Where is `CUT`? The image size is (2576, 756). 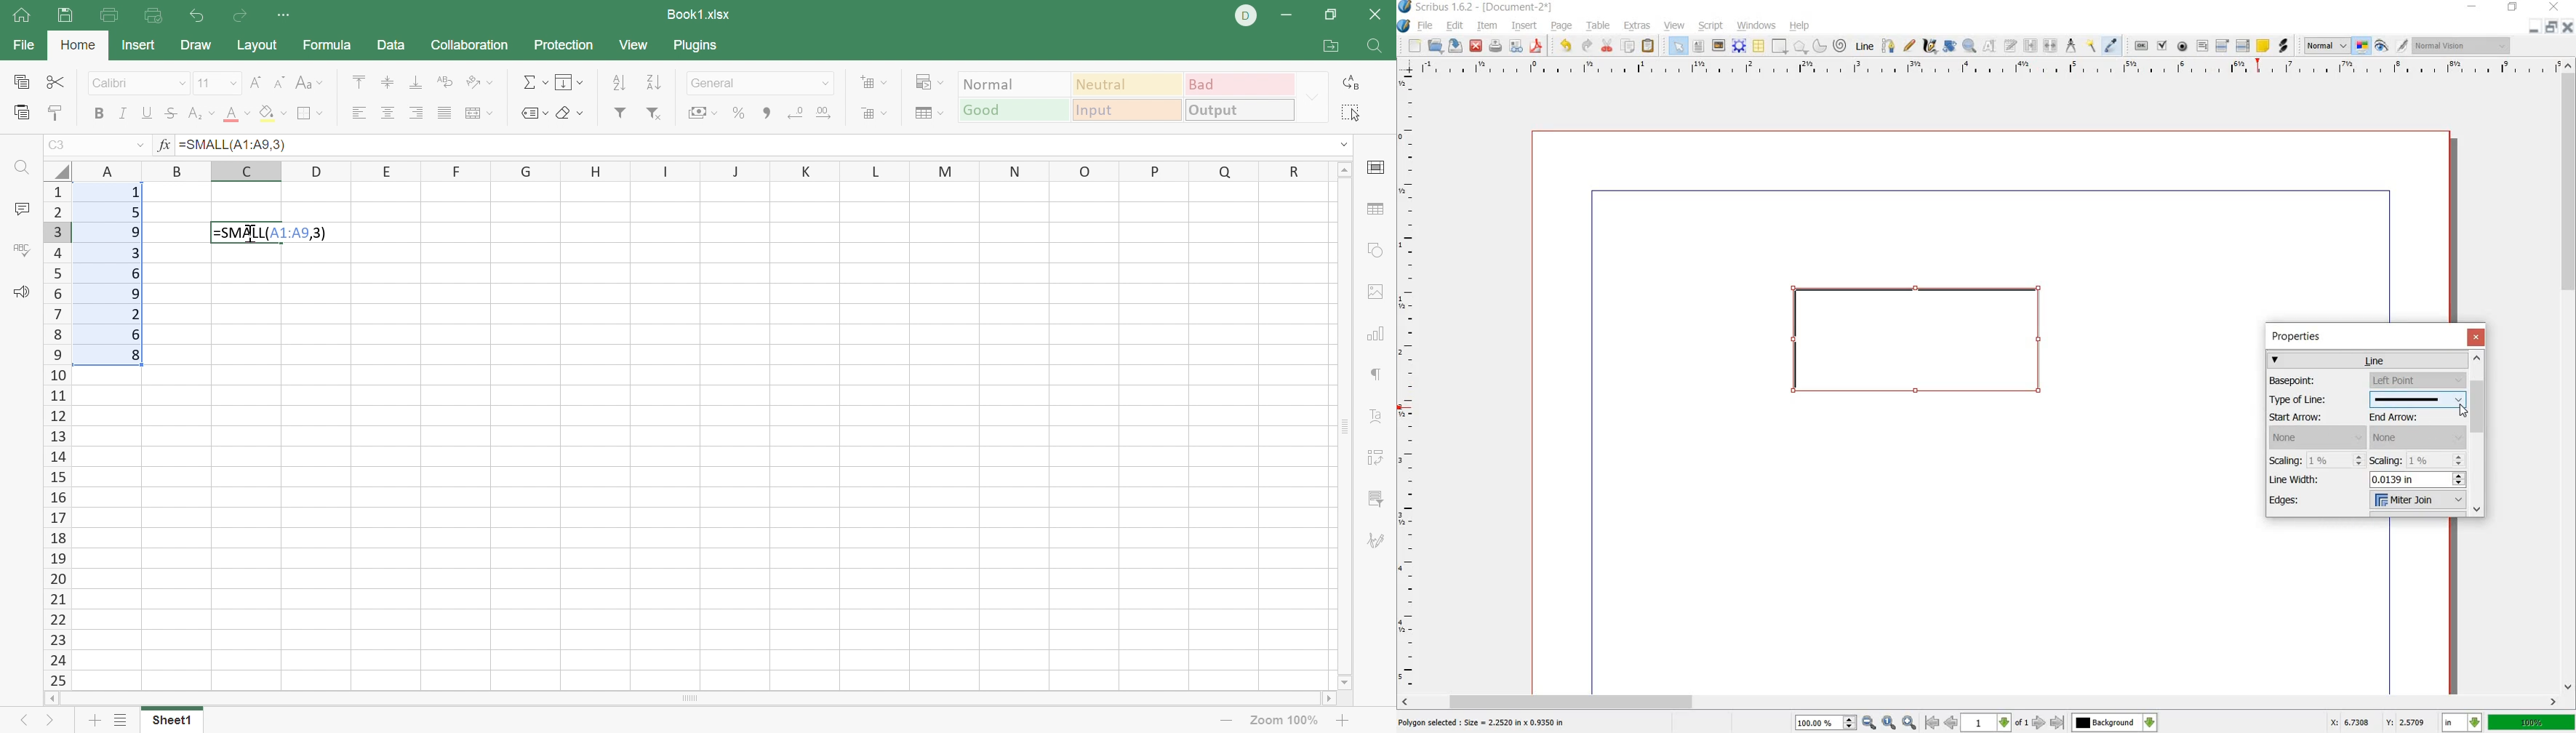 CUT is located at coordinates (1608, 46).